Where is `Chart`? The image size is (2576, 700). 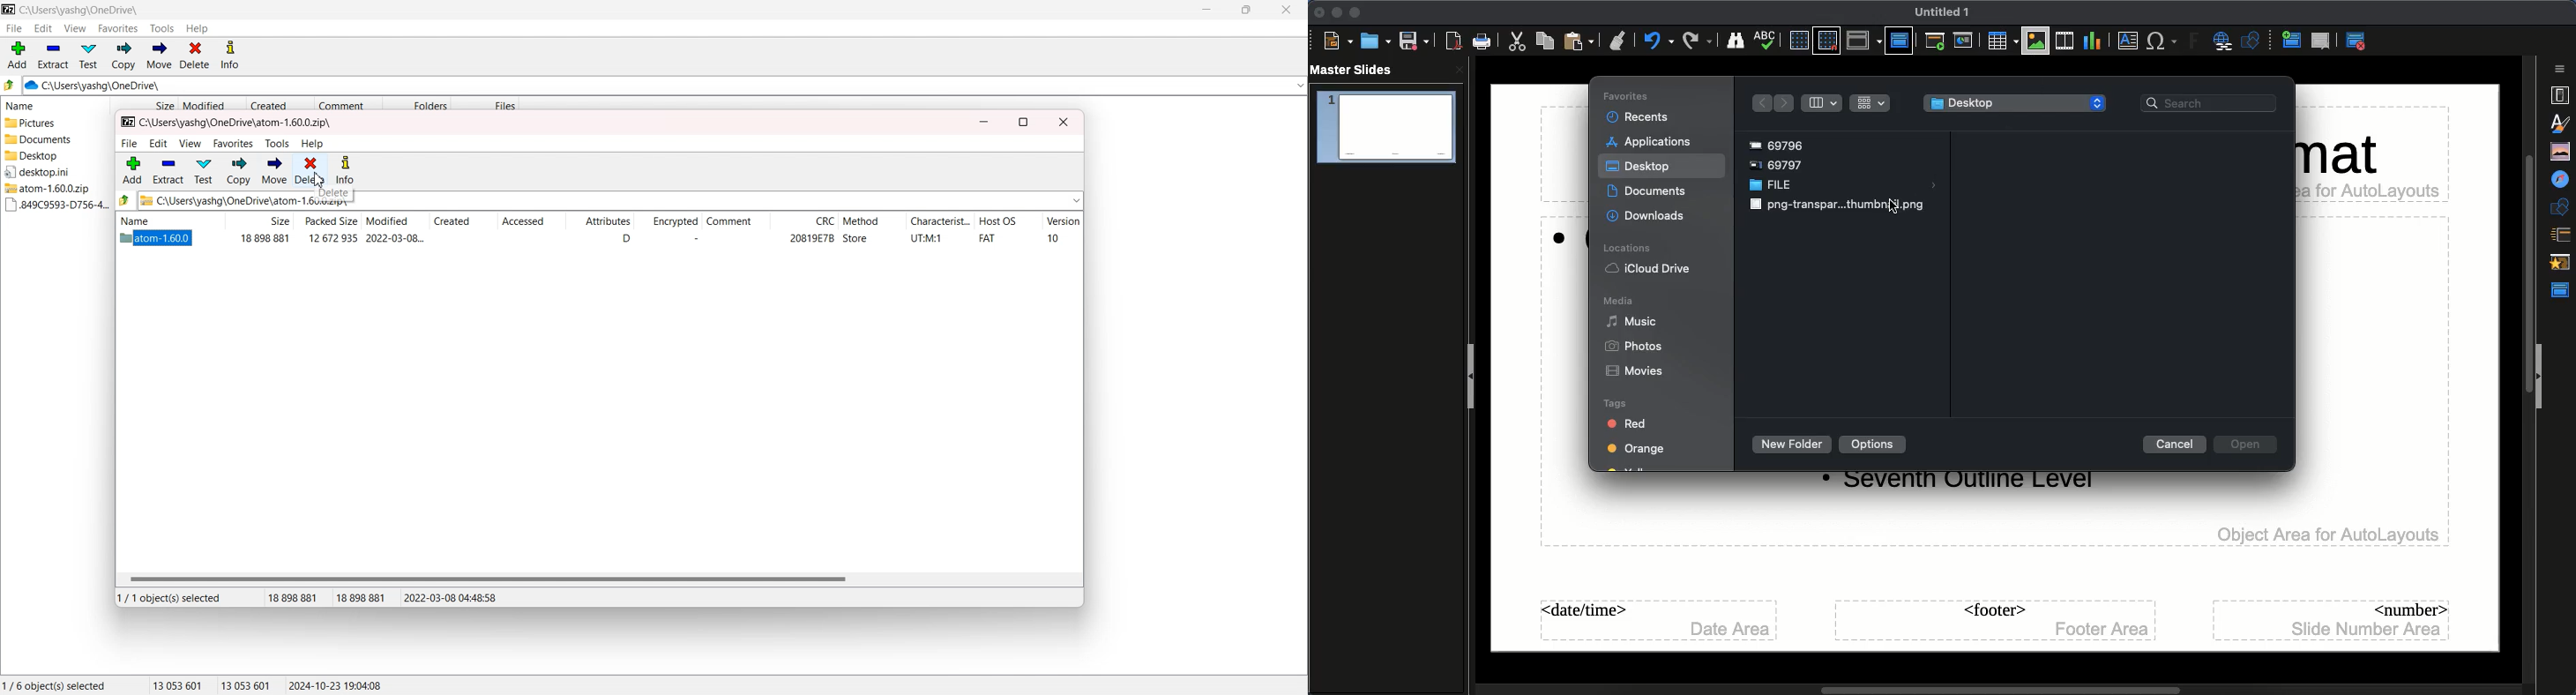
Chart is located at coordinates (2092, 40).